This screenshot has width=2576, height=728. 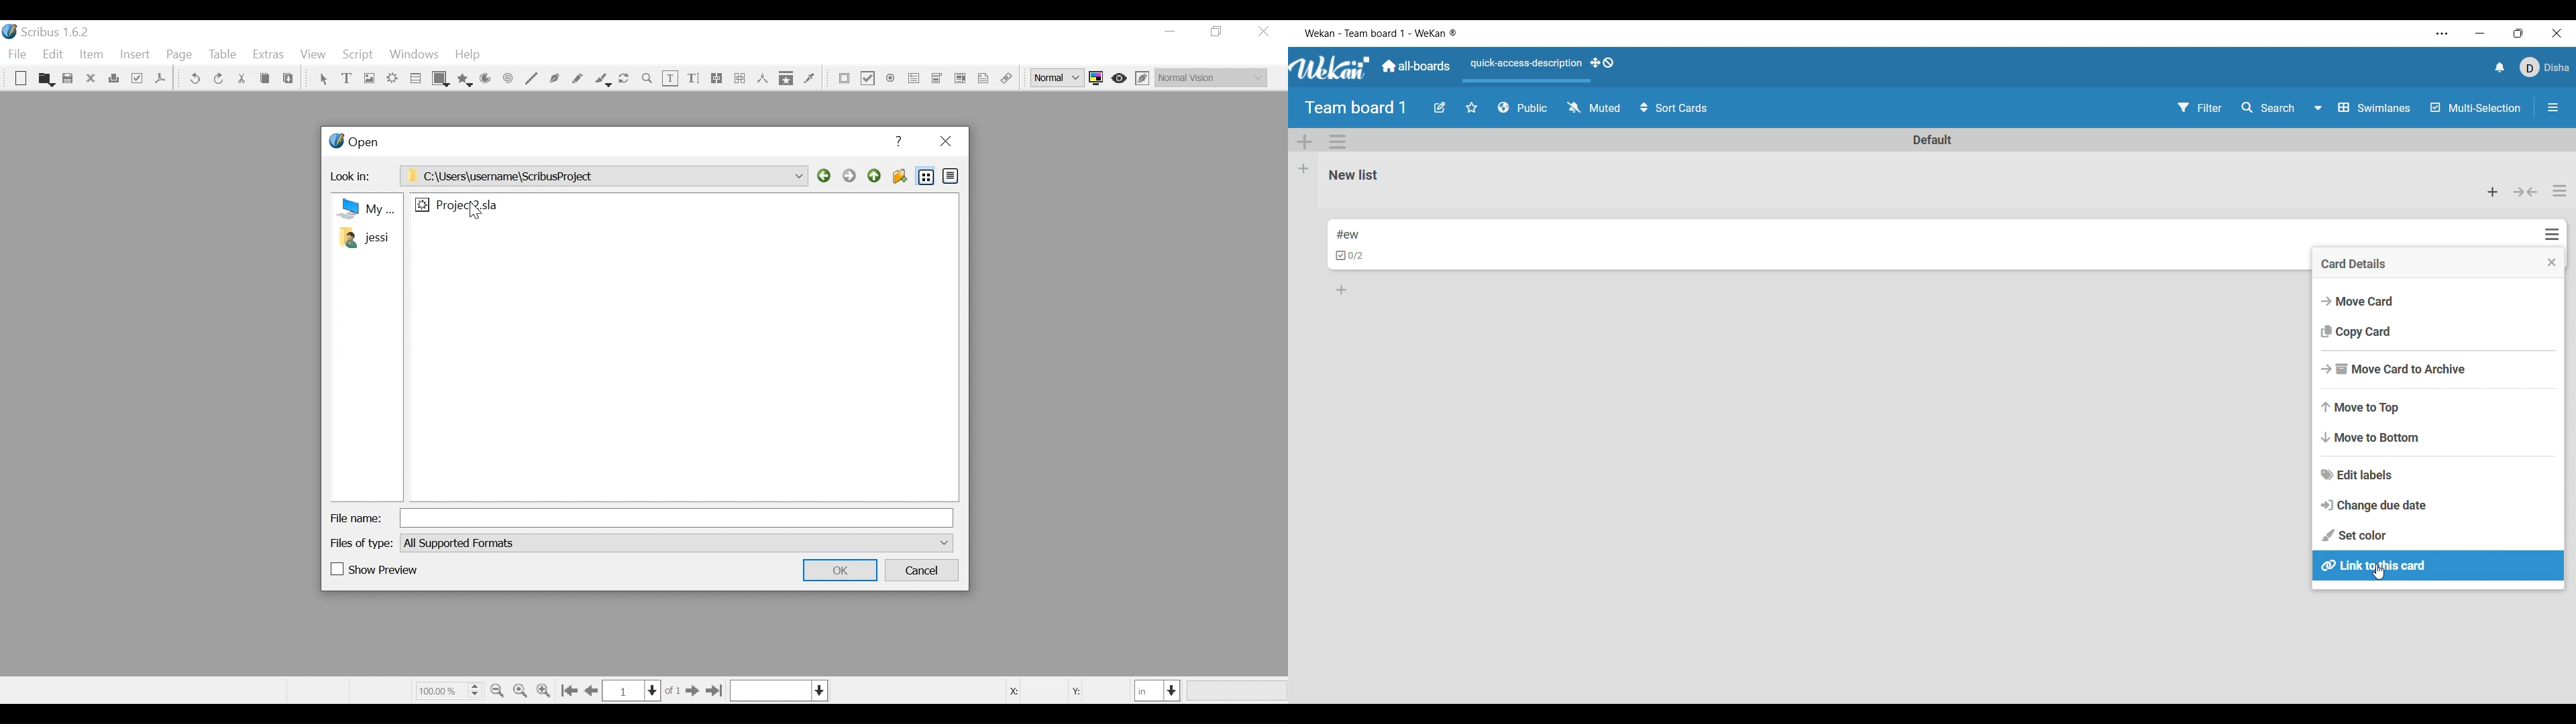 I want to click on Sort cards, so click(x=1675, y=108).